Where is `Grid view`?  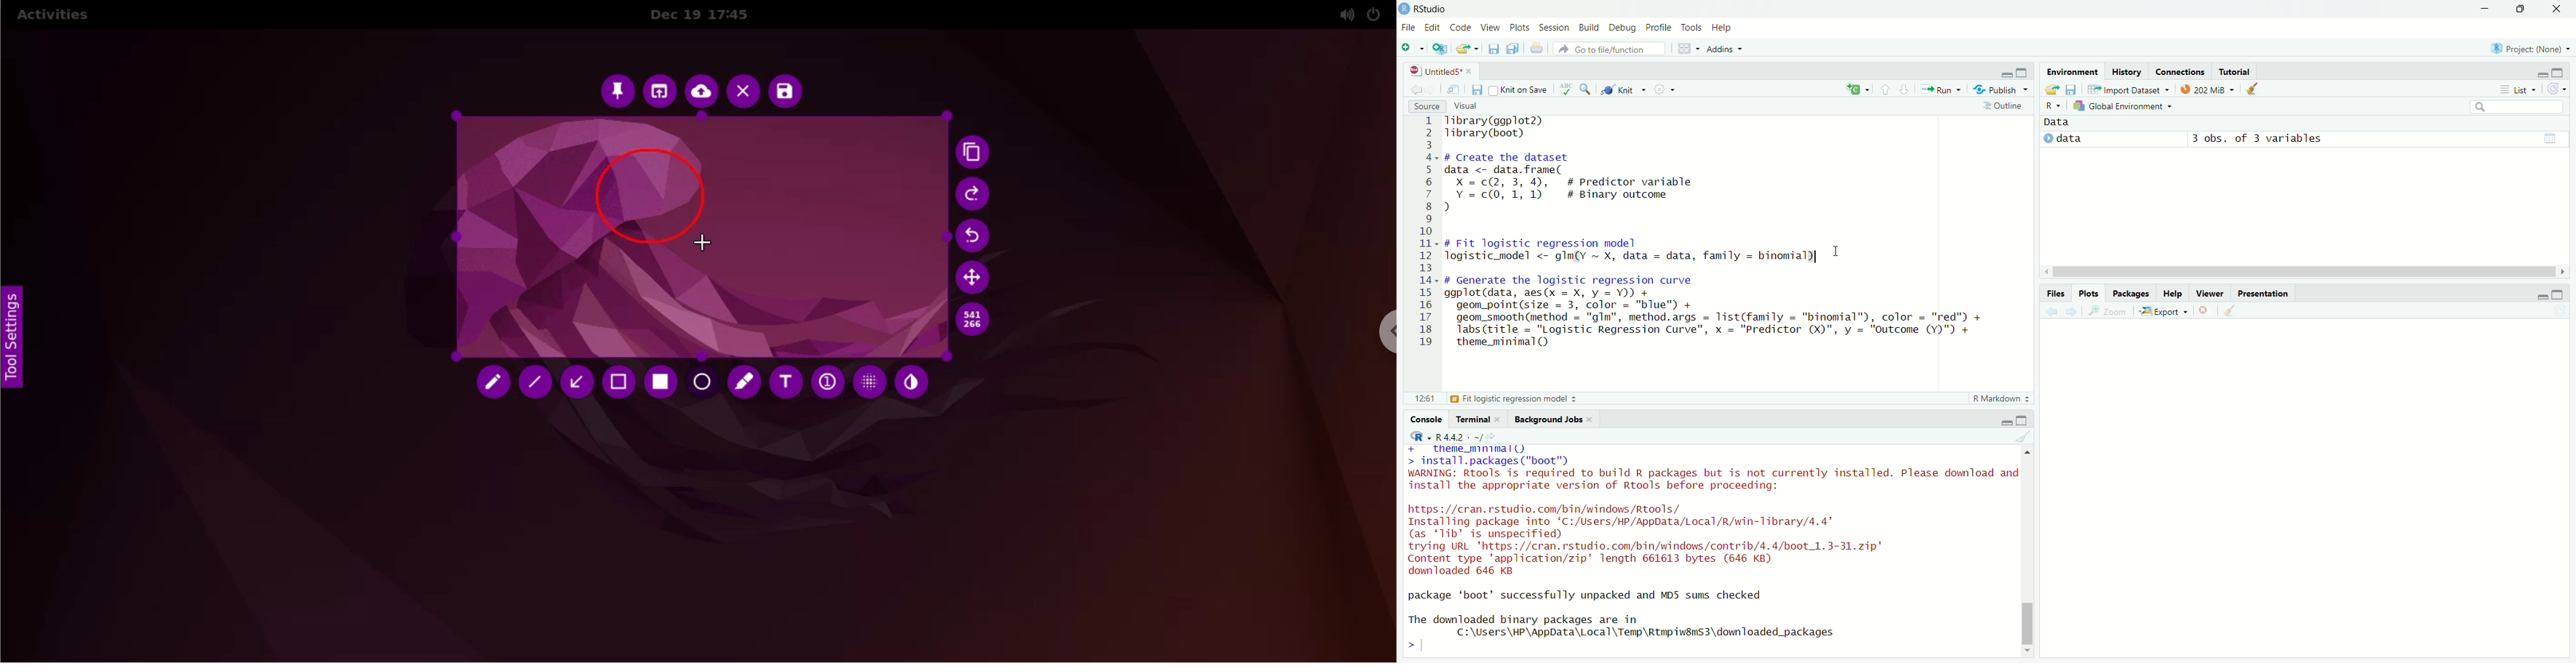
Grid view is located at coordinates (2550, 138).